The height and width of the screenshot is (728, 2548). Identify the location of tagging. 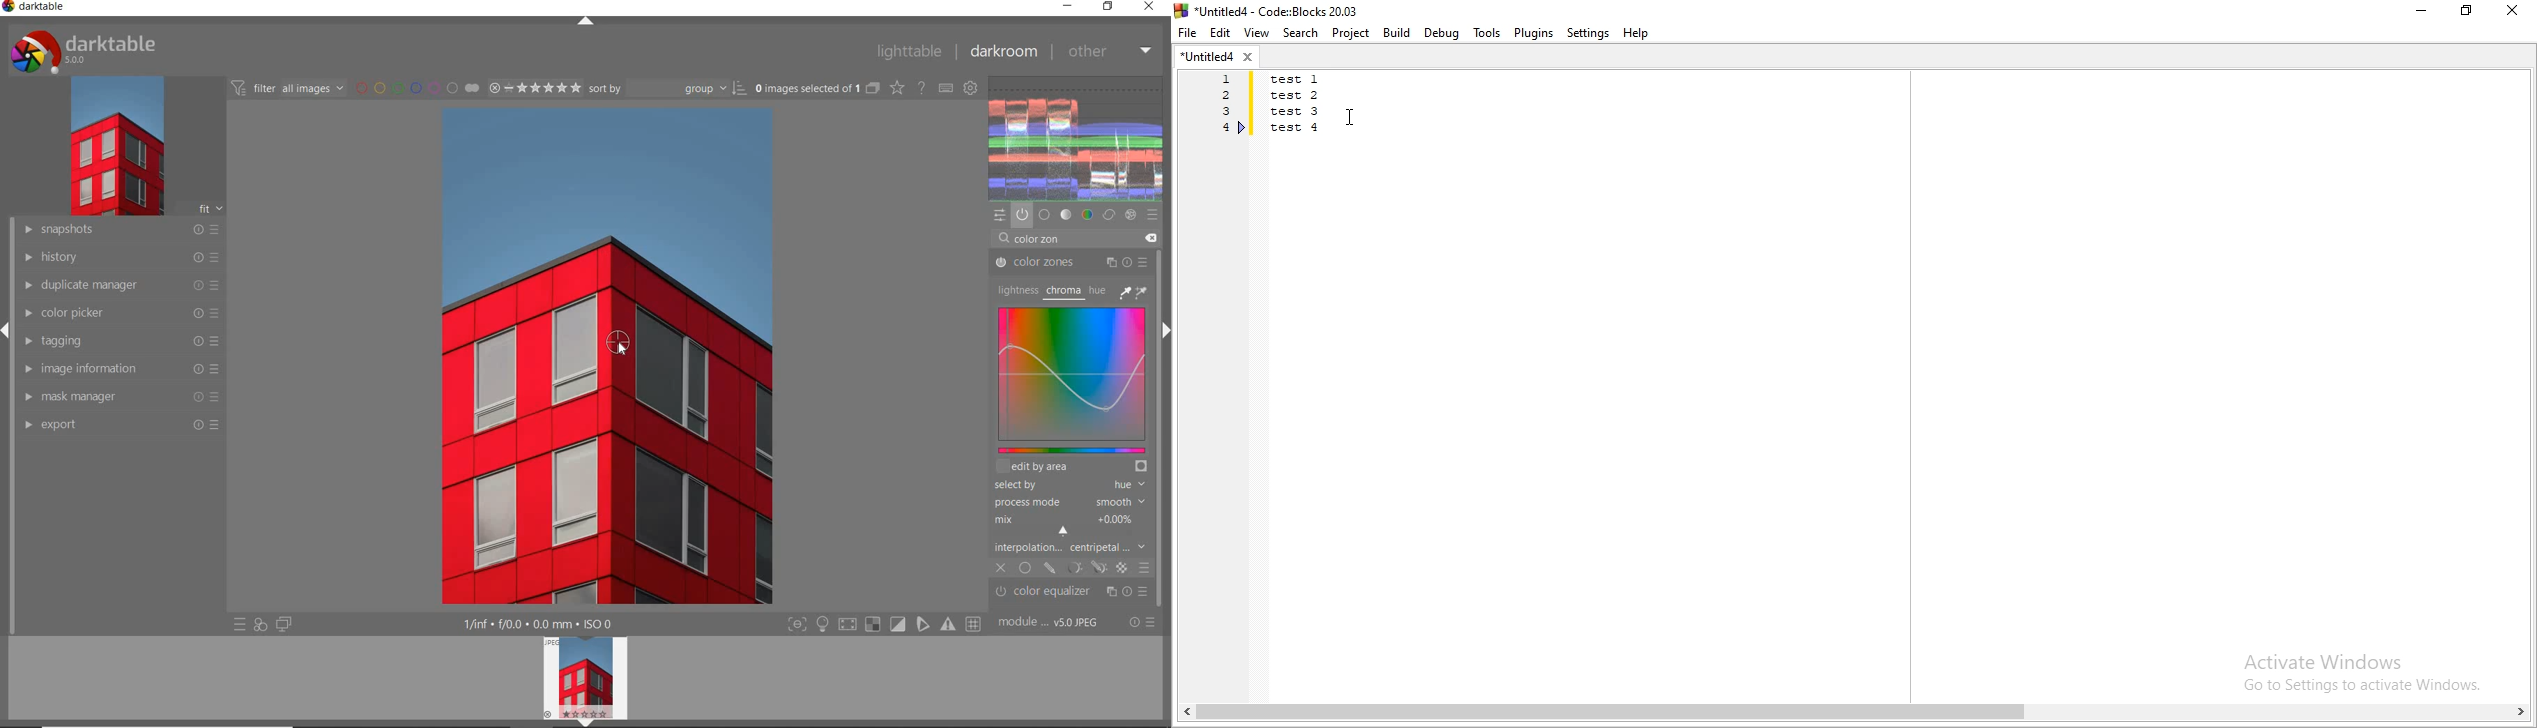
(118, 342).